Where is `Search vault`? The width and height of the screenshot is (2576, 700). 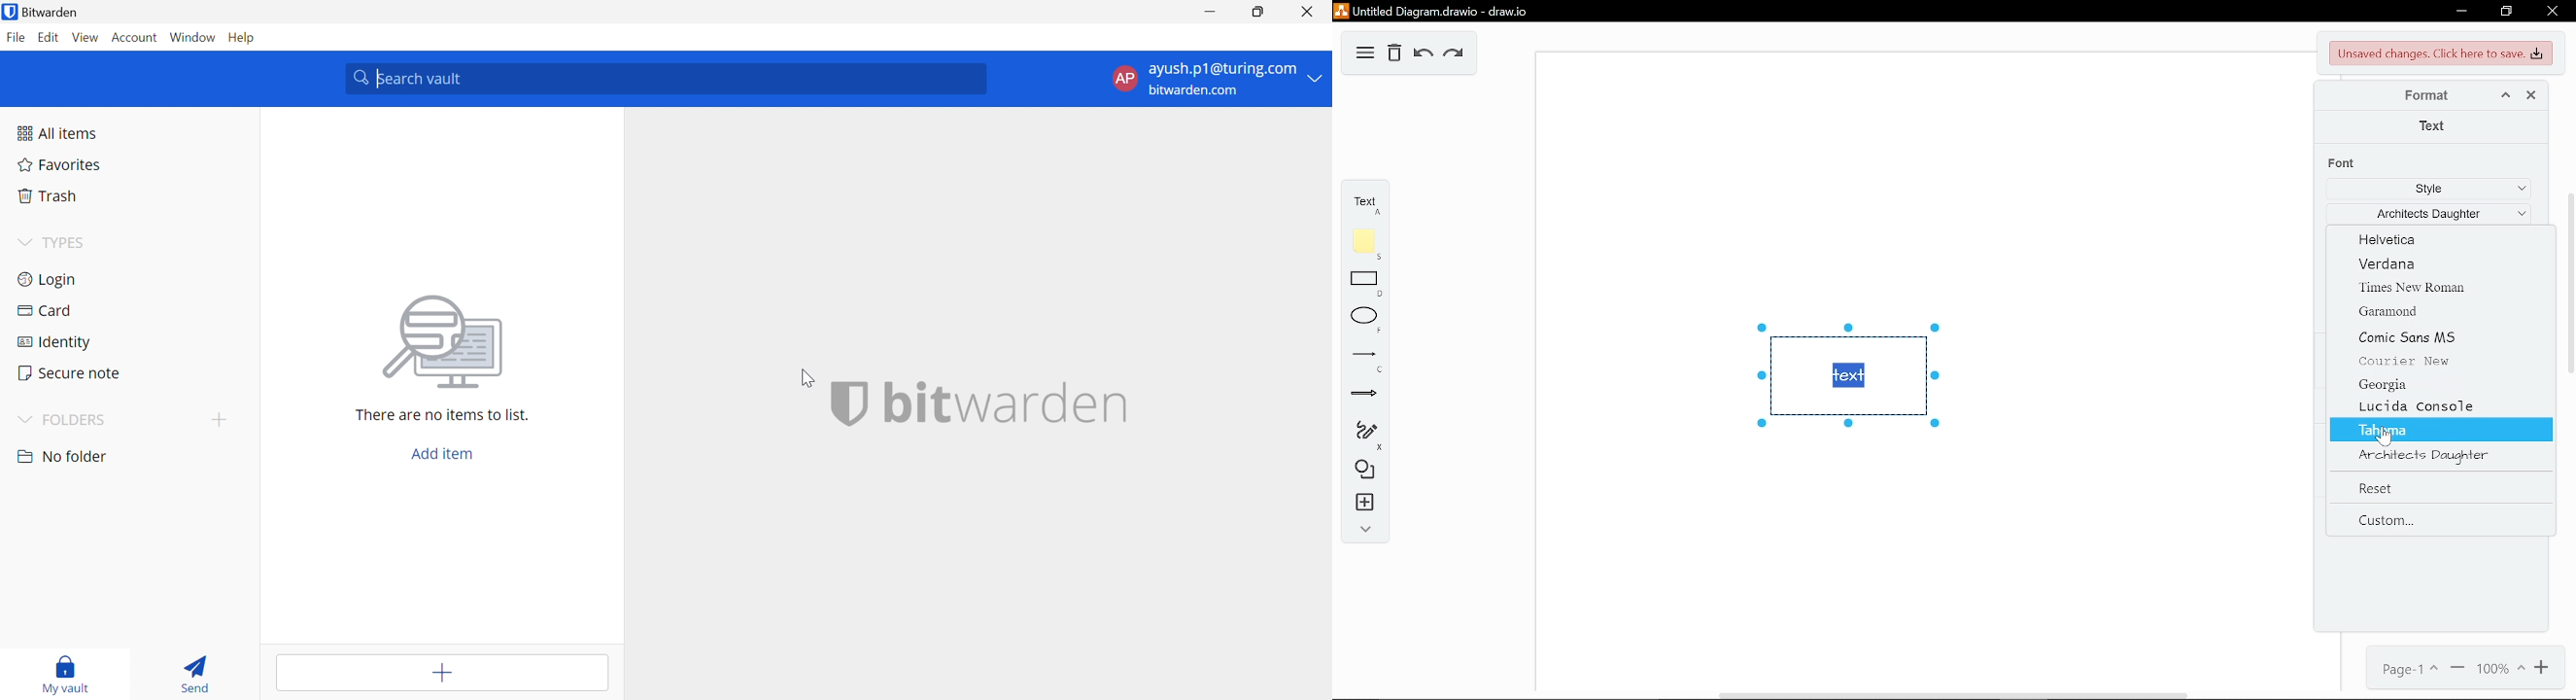
Search vault is located at coordinates (667, 76).